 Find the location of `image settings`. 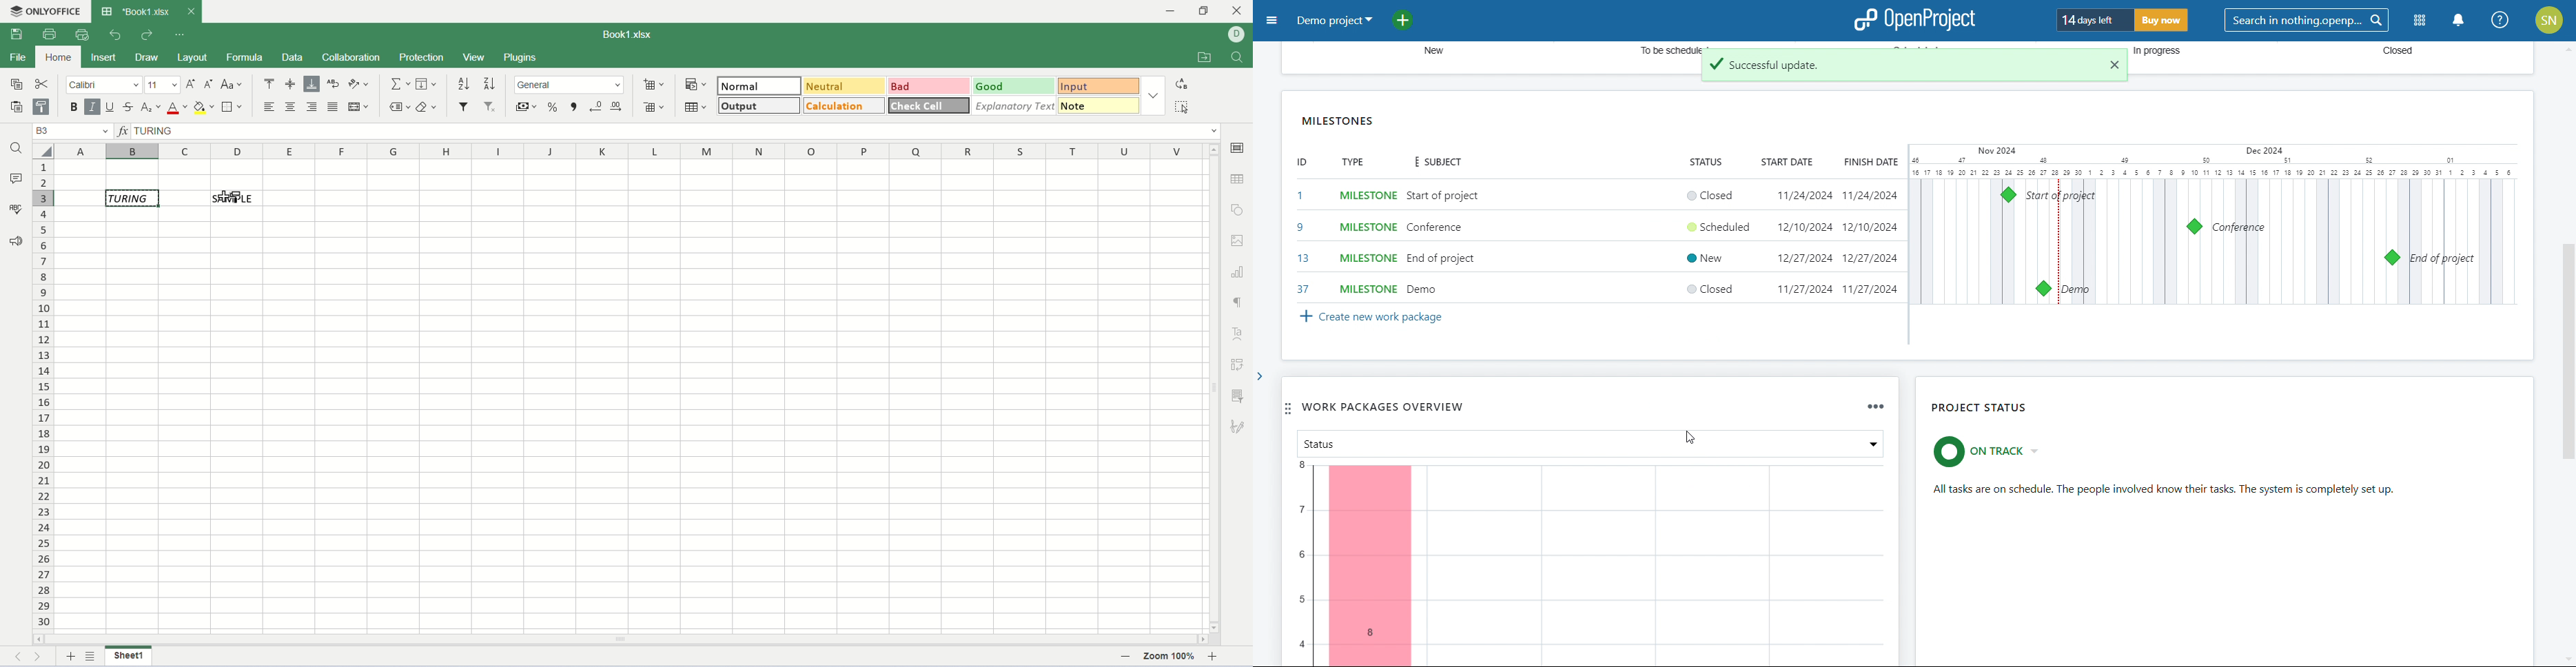

image settings is located at coordinates (1239, 239).